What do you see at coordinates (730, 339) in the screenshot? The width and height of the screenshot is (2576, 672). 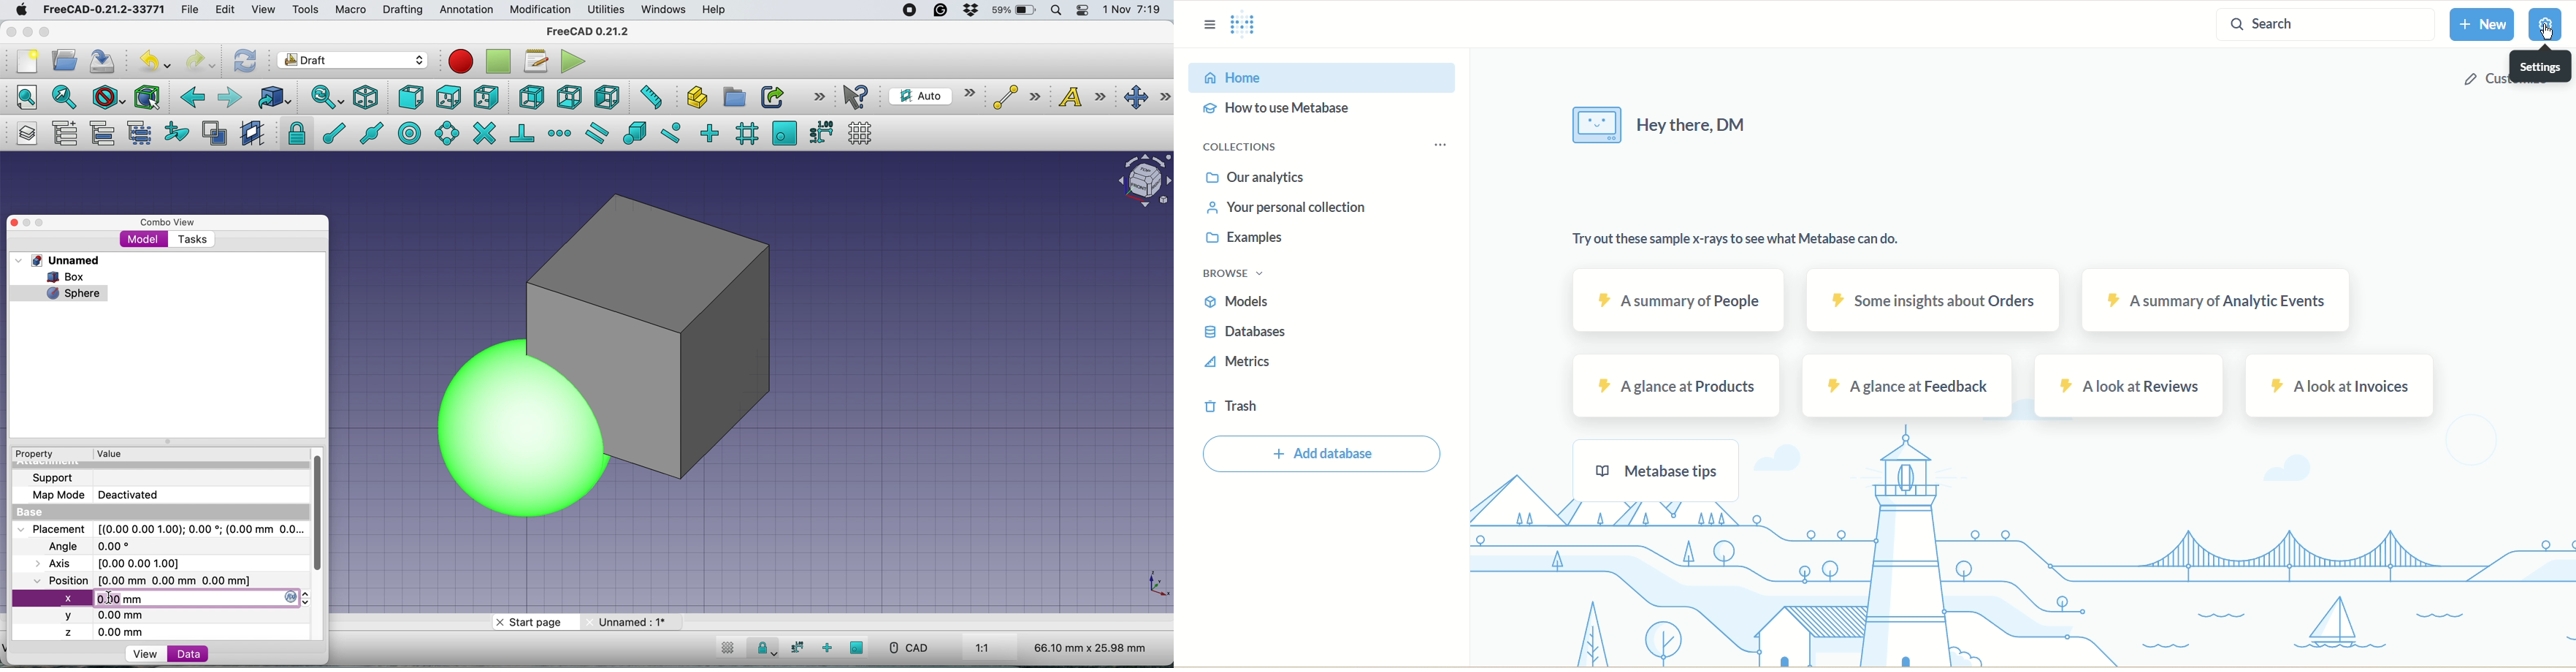 I see `box` at bounding box center [730, 339].